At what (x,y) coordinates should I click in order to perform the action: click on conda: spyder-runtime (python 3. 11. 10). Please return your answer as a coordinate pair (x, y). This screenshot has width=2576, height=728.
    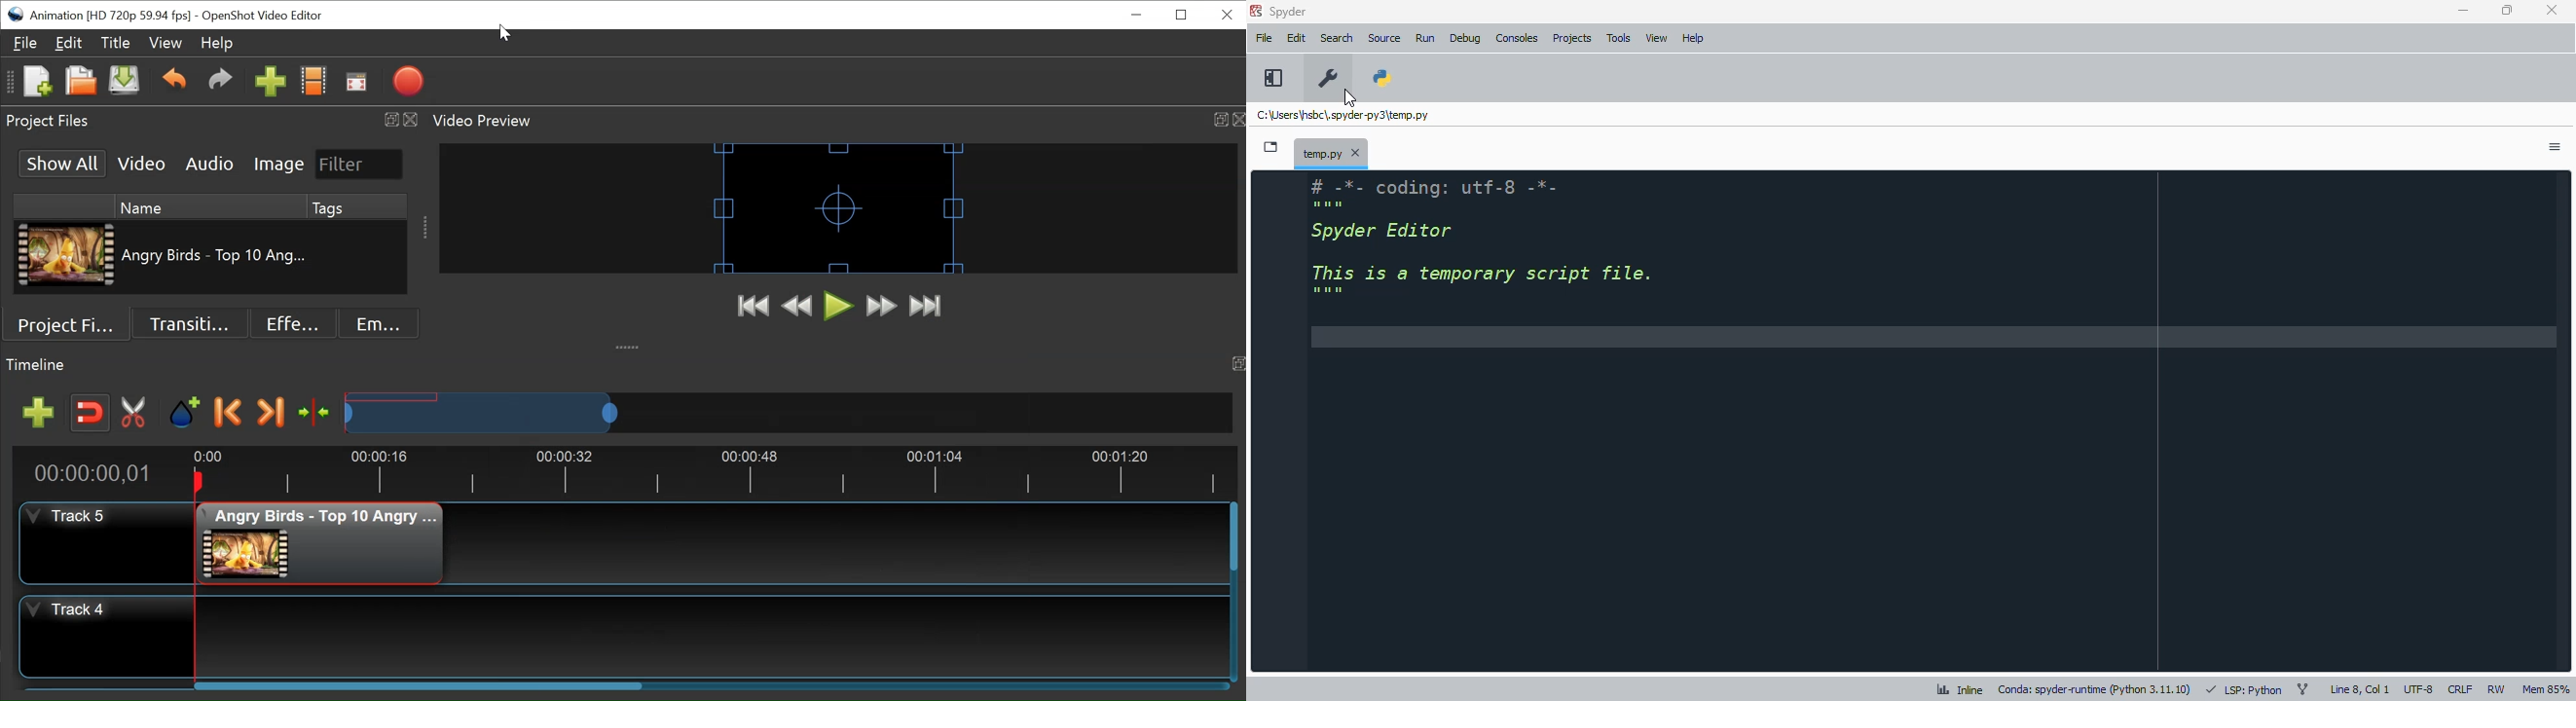
    Looking at the image, I should click on (2094, 688).